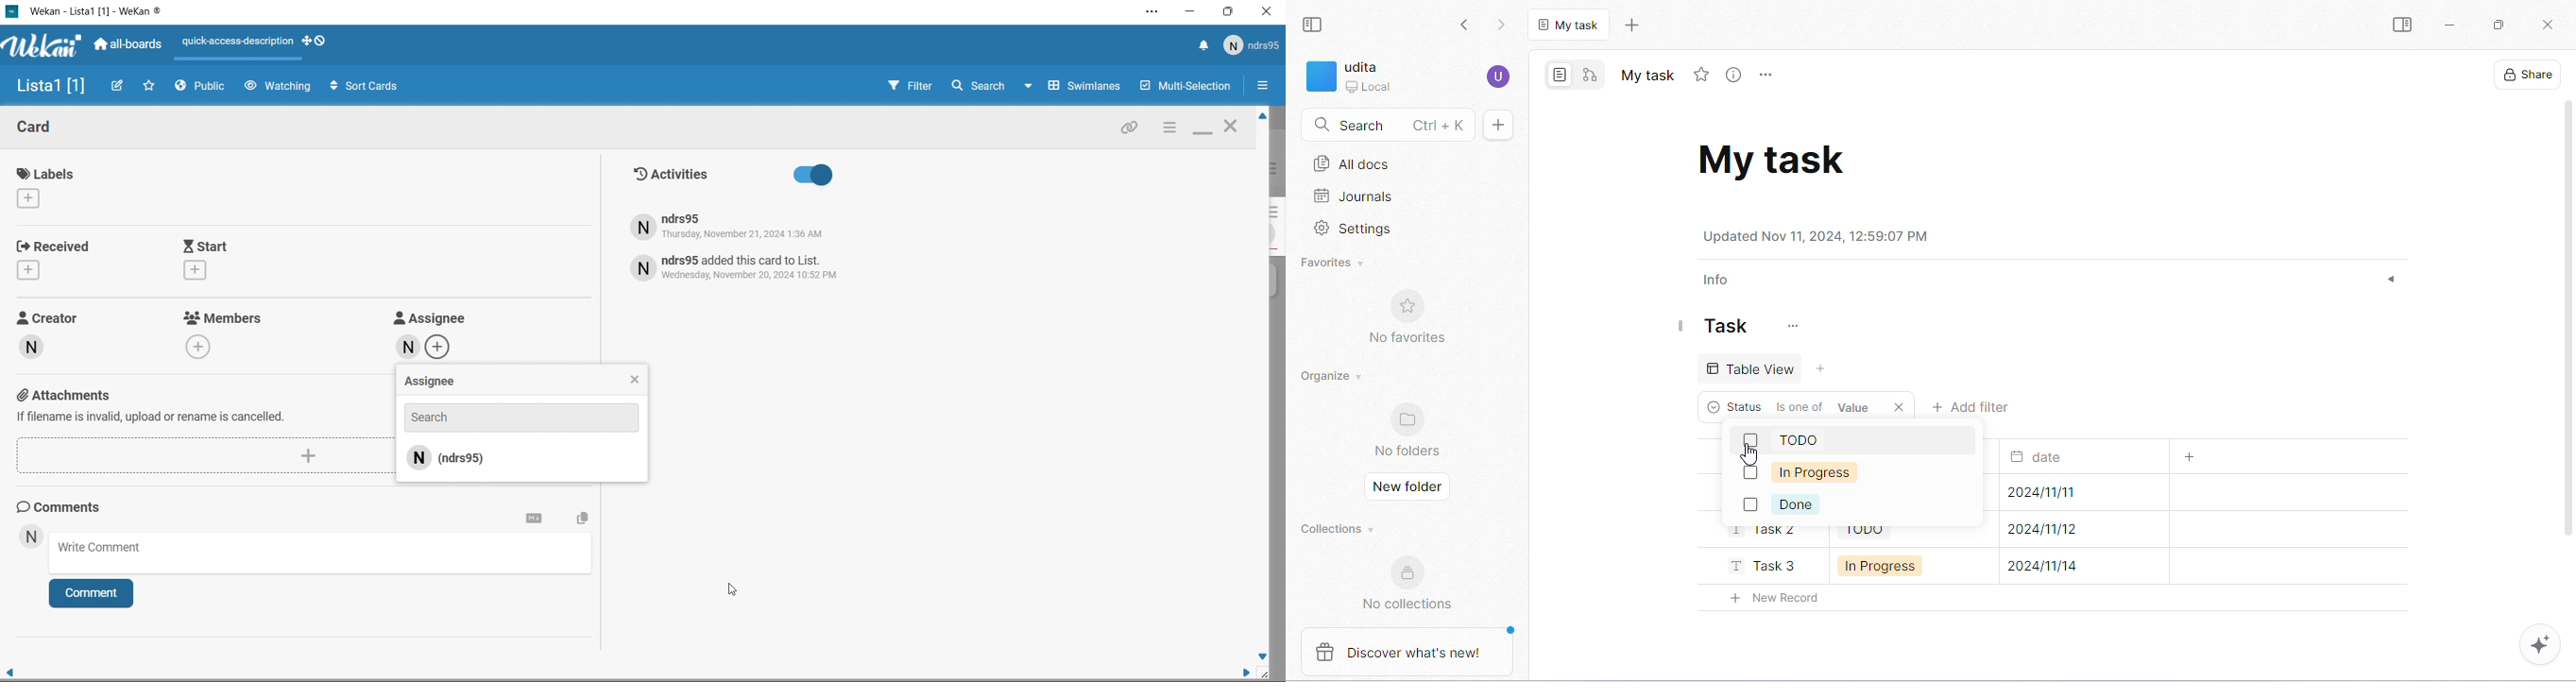  Describe the element at coordinates (31, 538) in the screenshot. I see `User` at that location.